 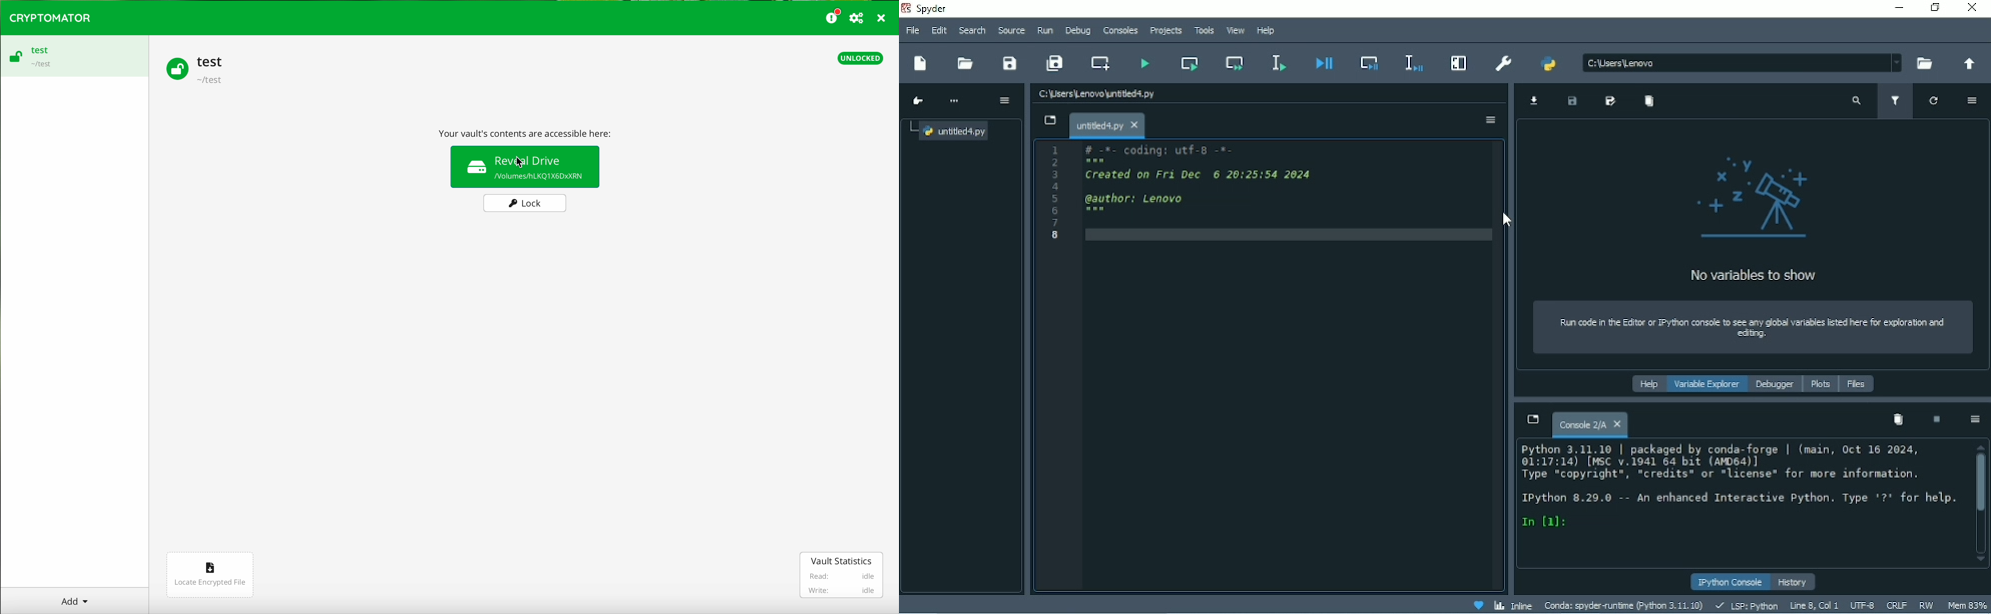 What do you see at coordinates (211, 81) in the screenshot?
I see `~/test` at bounding box center [211, 81].